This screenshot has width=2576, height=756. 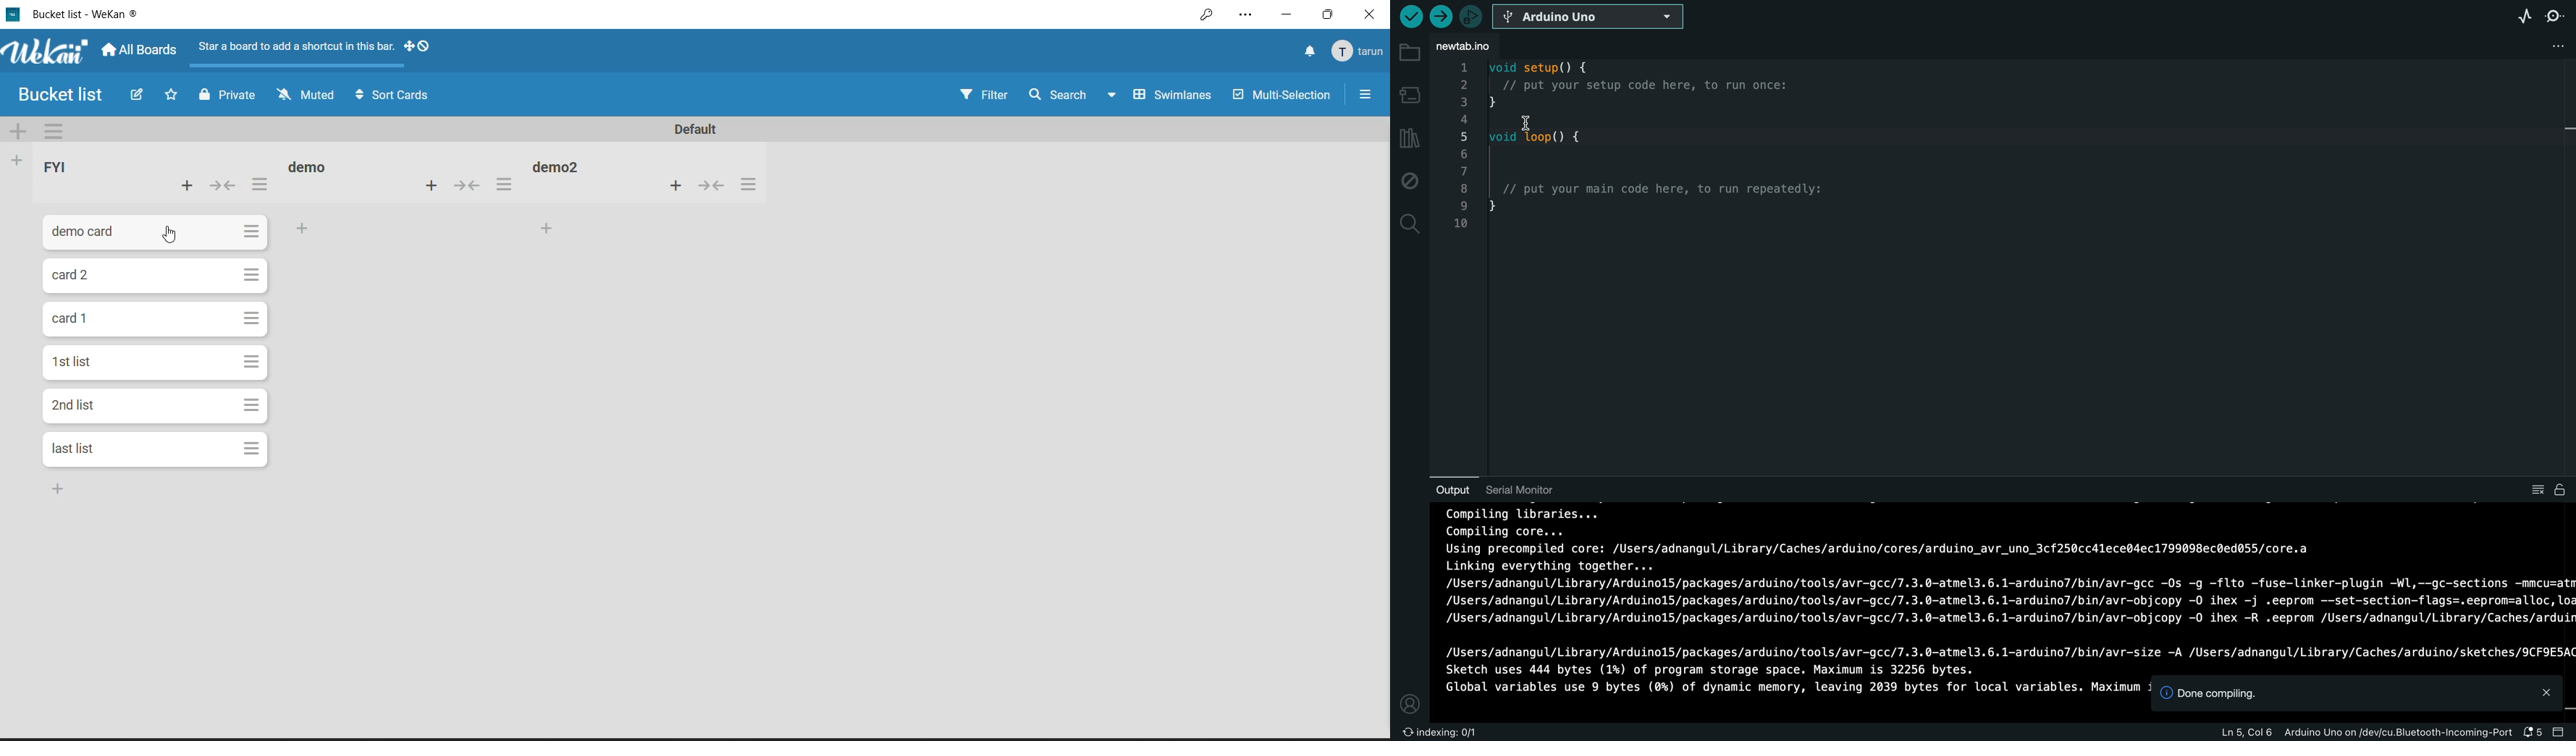 What do you see at coordinates (87, 234) in the screenshot?
I see `card title` at bounding box center [87, 234].